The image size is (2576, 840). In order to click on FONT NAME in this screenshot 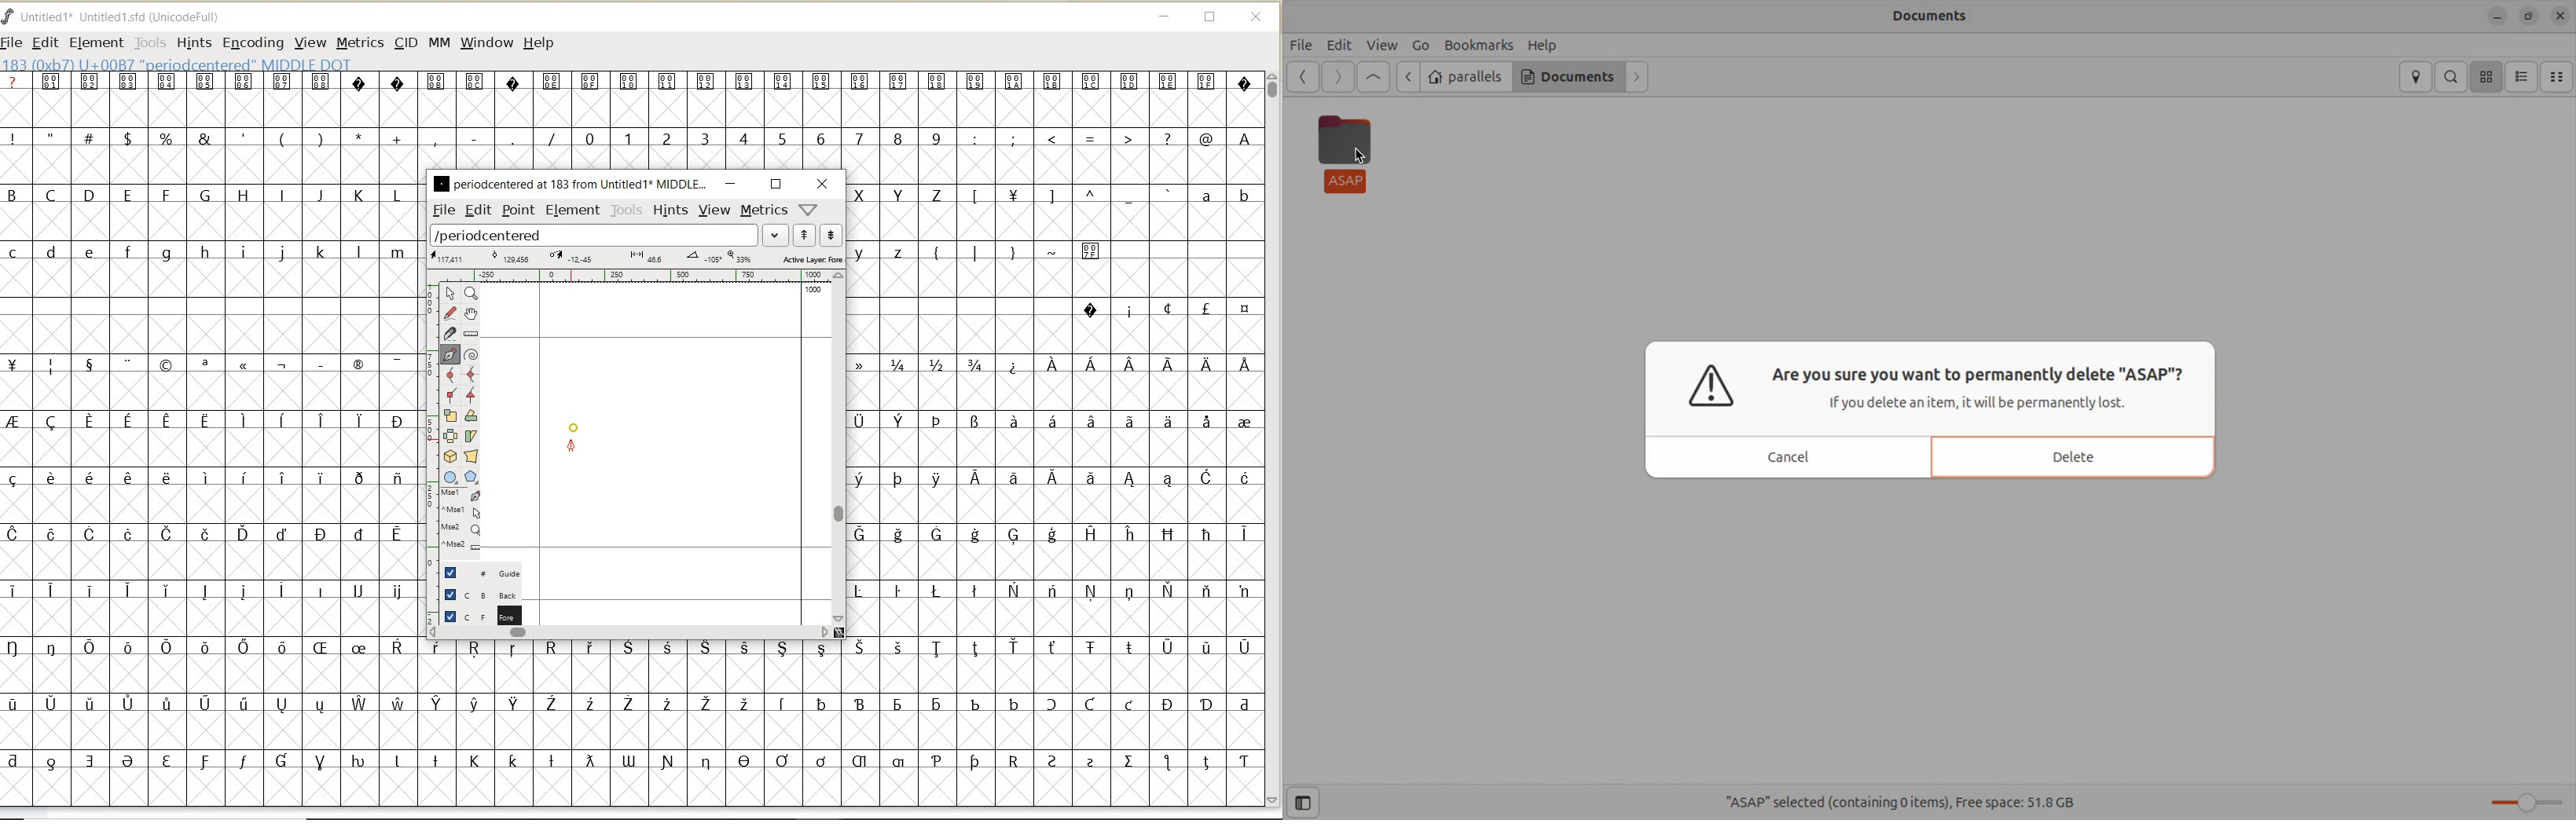, I will do `click(123, 17)`.